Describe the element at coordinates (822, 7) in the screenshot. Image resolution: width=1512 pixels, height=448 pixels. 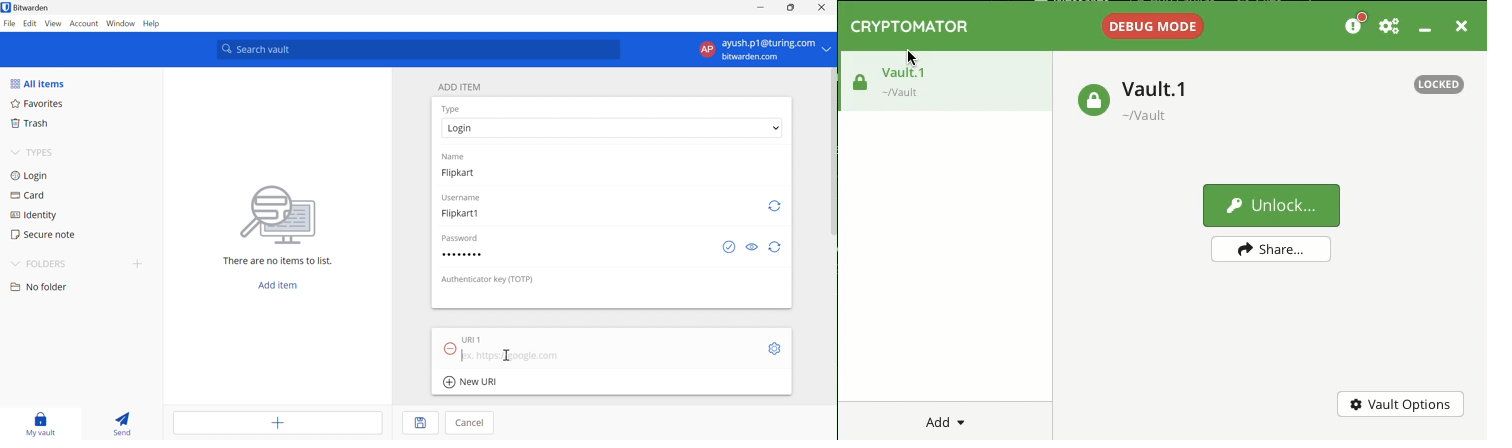
I see `Close` at that location.